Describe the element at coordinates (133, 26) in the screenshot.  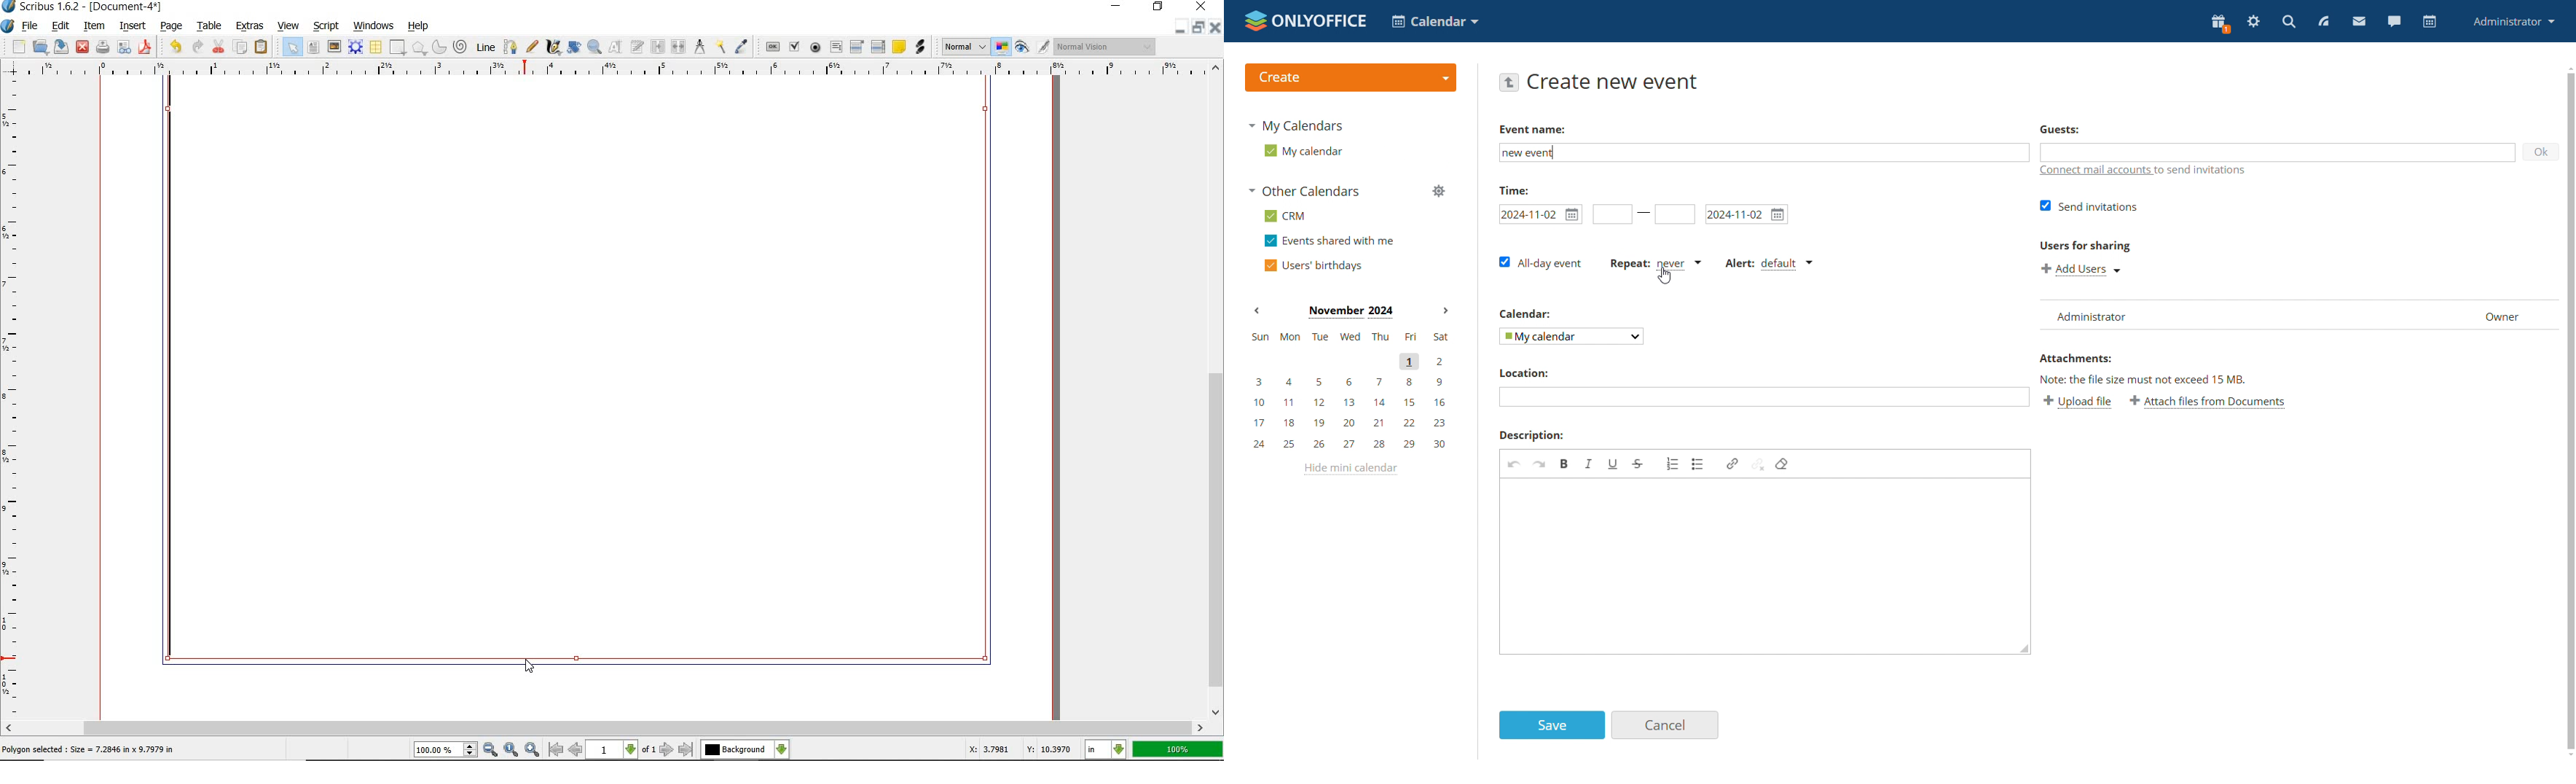
I see `insert` at that location.